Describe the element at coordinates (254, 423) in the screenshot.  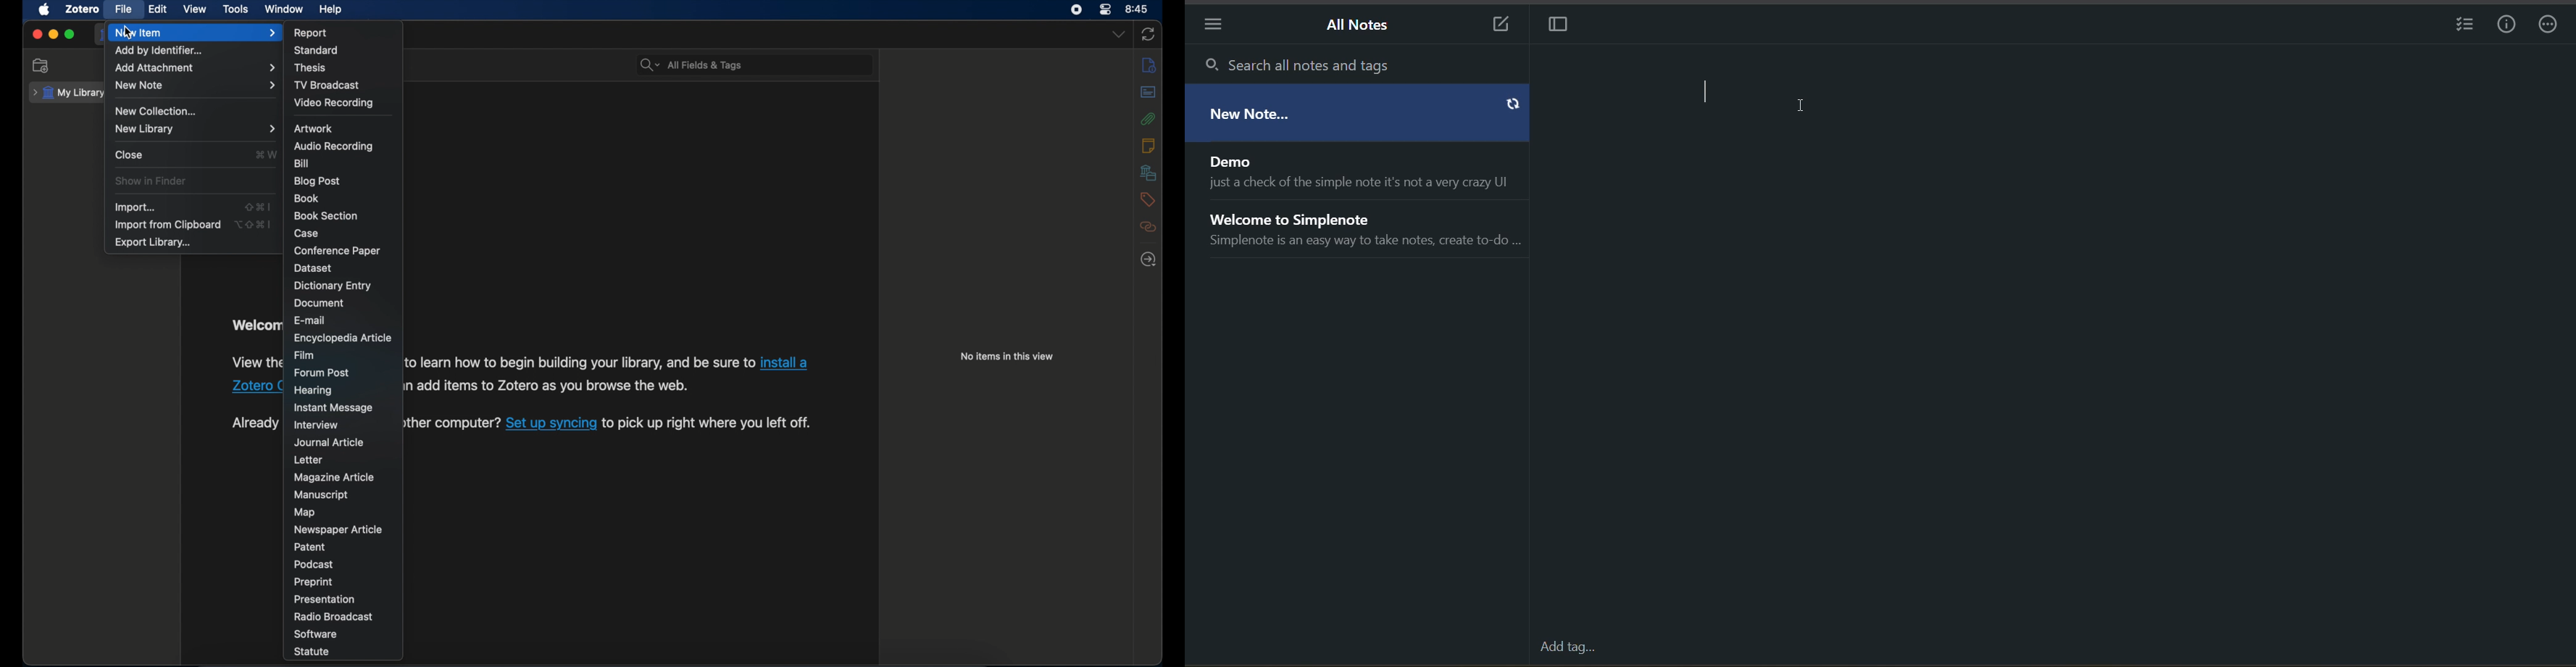
I see `text` at that location.